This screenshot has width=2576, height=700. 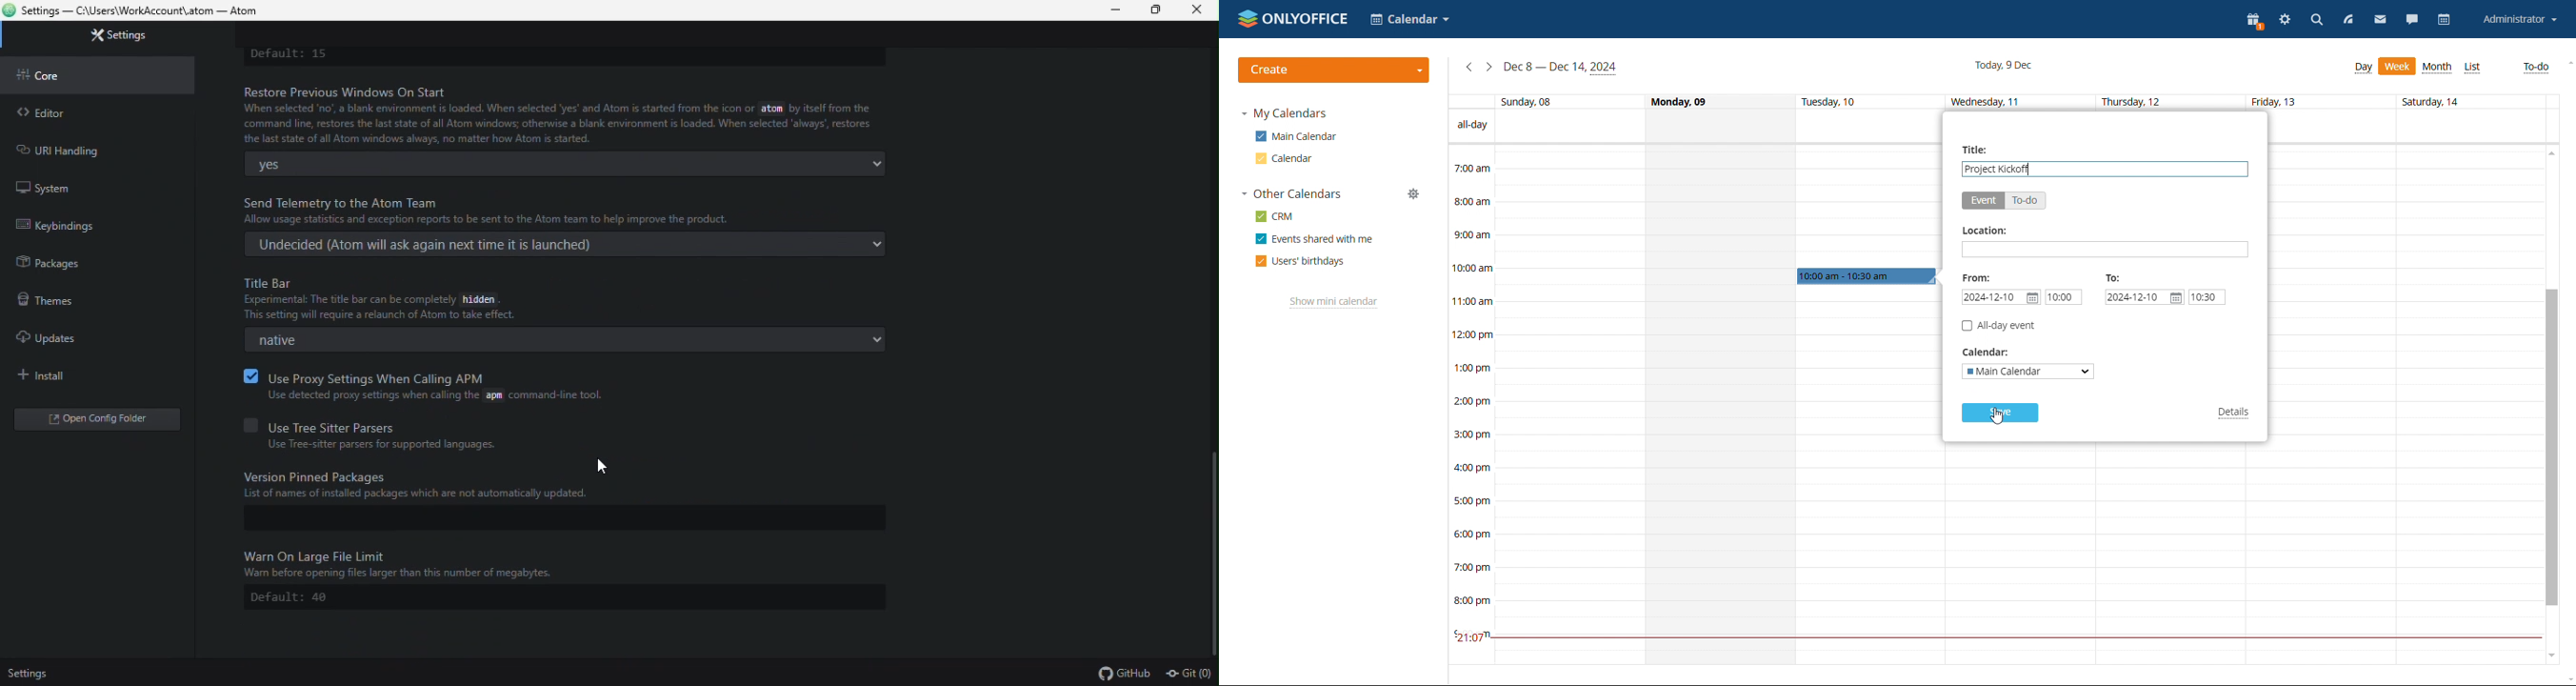 What do you see at coordinates (565, 115) in the screenshot?
I see `Restore previous Windows on start` at bounding box center [565, 115].